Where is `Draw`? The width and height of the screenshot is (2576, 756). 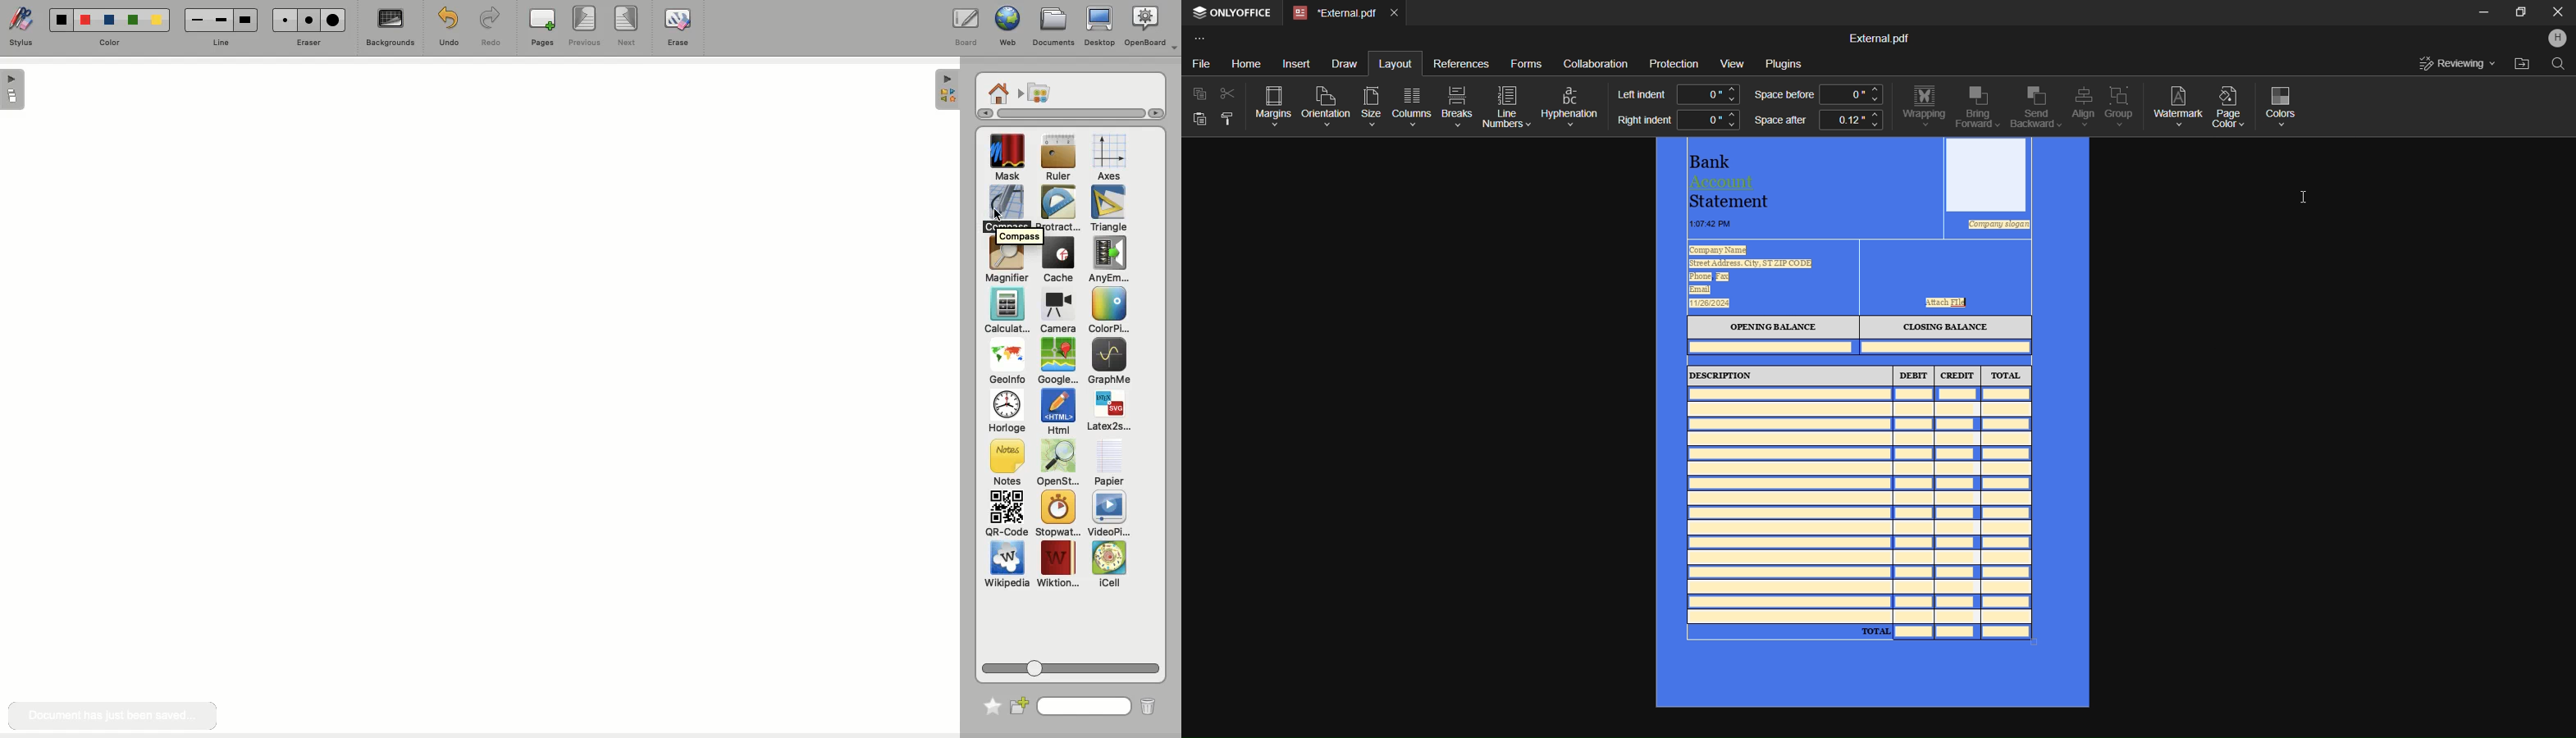 Draw is located at coordinates (1347, 62).